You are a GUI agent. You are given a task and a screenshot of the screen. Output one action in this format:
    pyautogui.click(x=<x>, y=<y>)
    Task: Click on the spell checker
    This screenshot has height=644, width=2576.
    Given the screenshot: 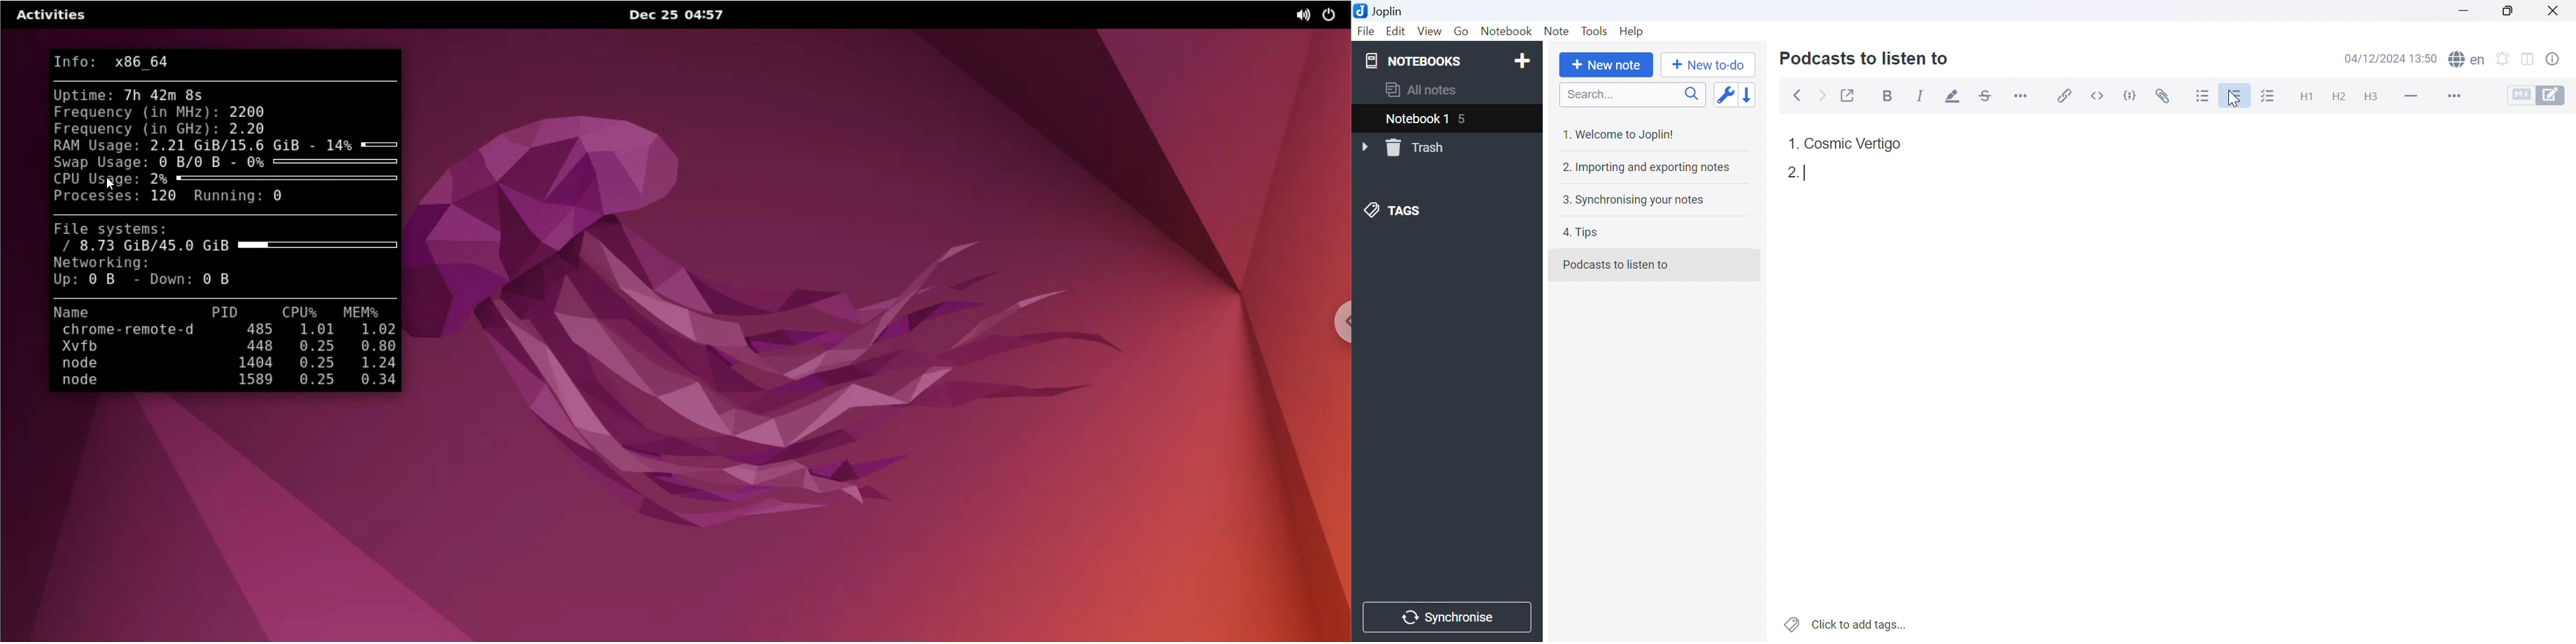 What is the action you would take?
    pyautogui.click(x=2471, y=60)
    